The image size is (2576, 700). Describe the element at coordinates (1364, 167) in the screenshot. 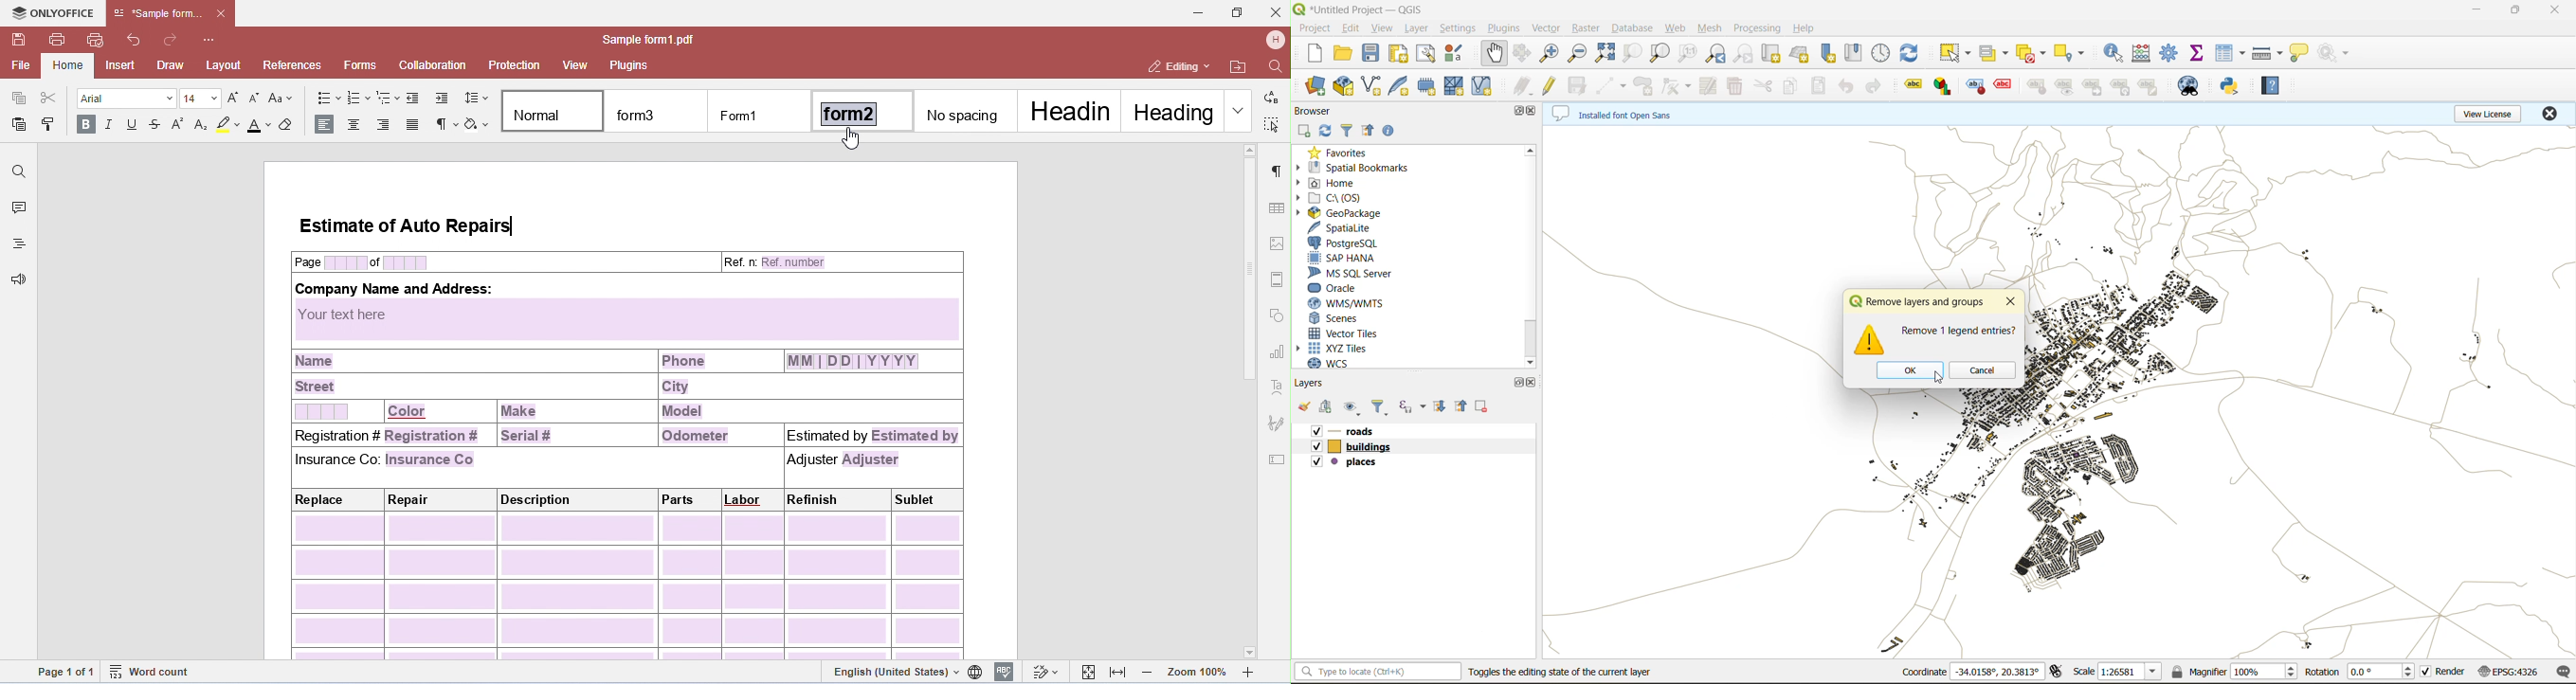

I see `spatial bookmarks` at that location.